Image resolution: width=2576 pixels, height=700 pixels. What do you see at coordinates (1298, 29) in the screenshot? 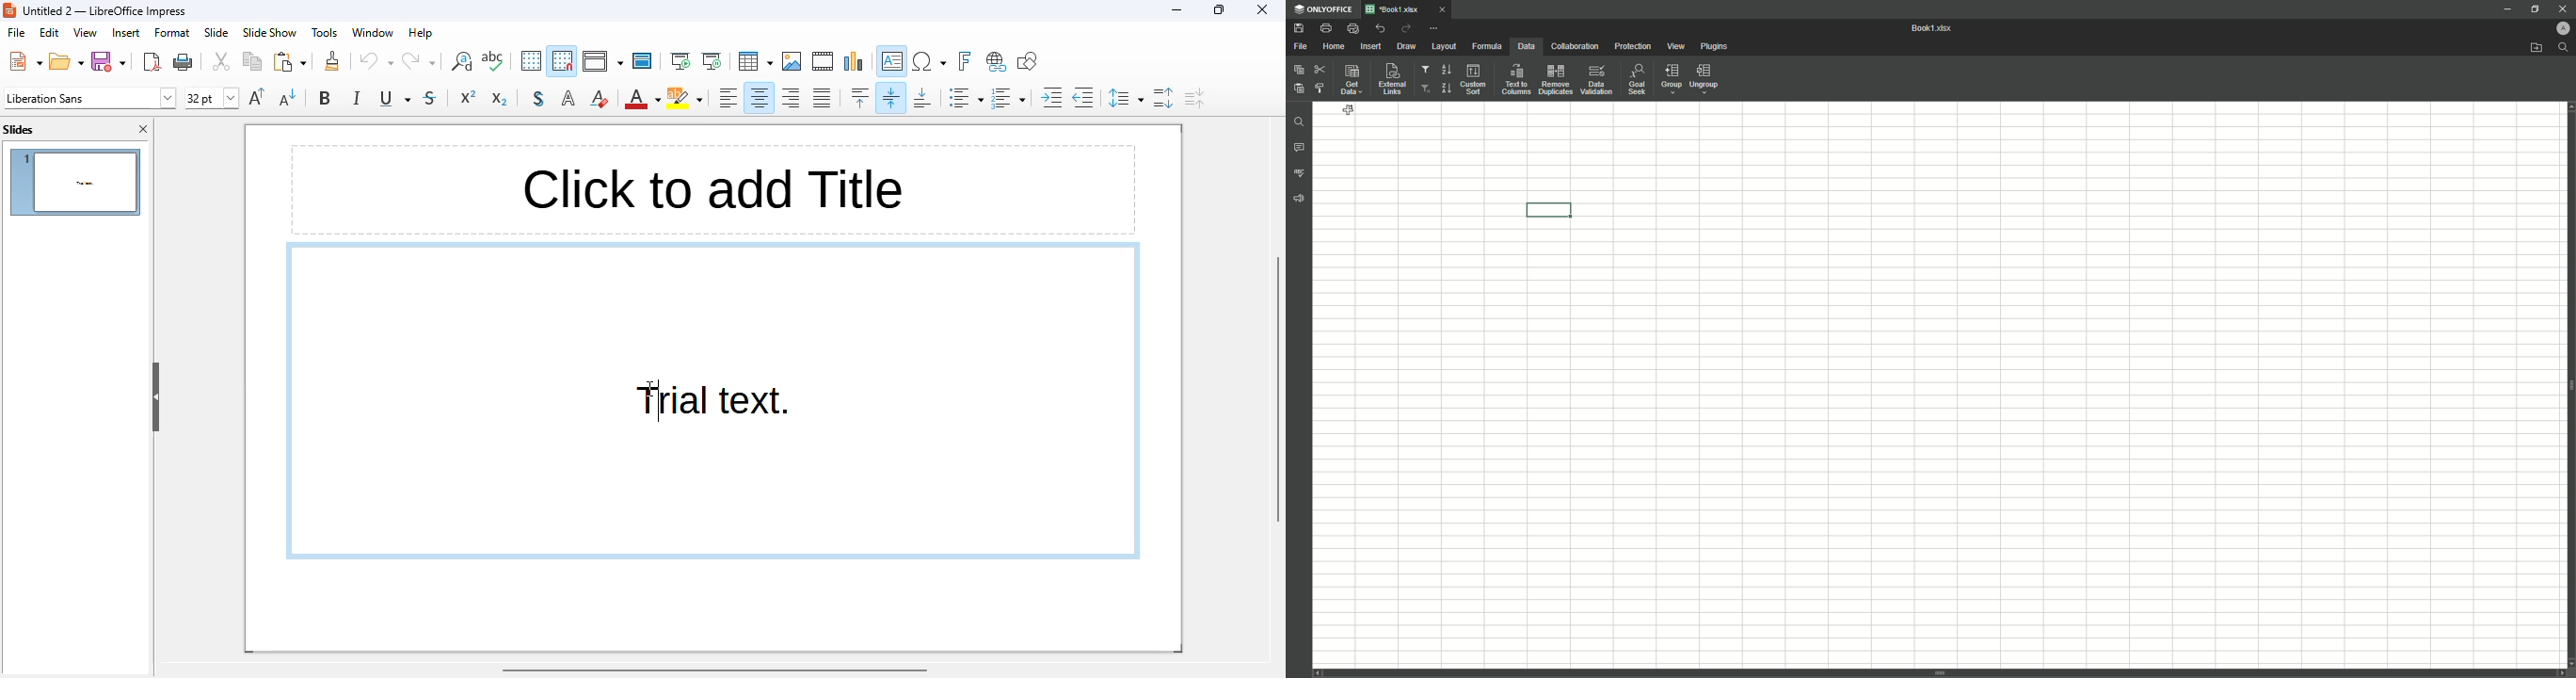
I see `Save` at bounding box center [1298, 29].